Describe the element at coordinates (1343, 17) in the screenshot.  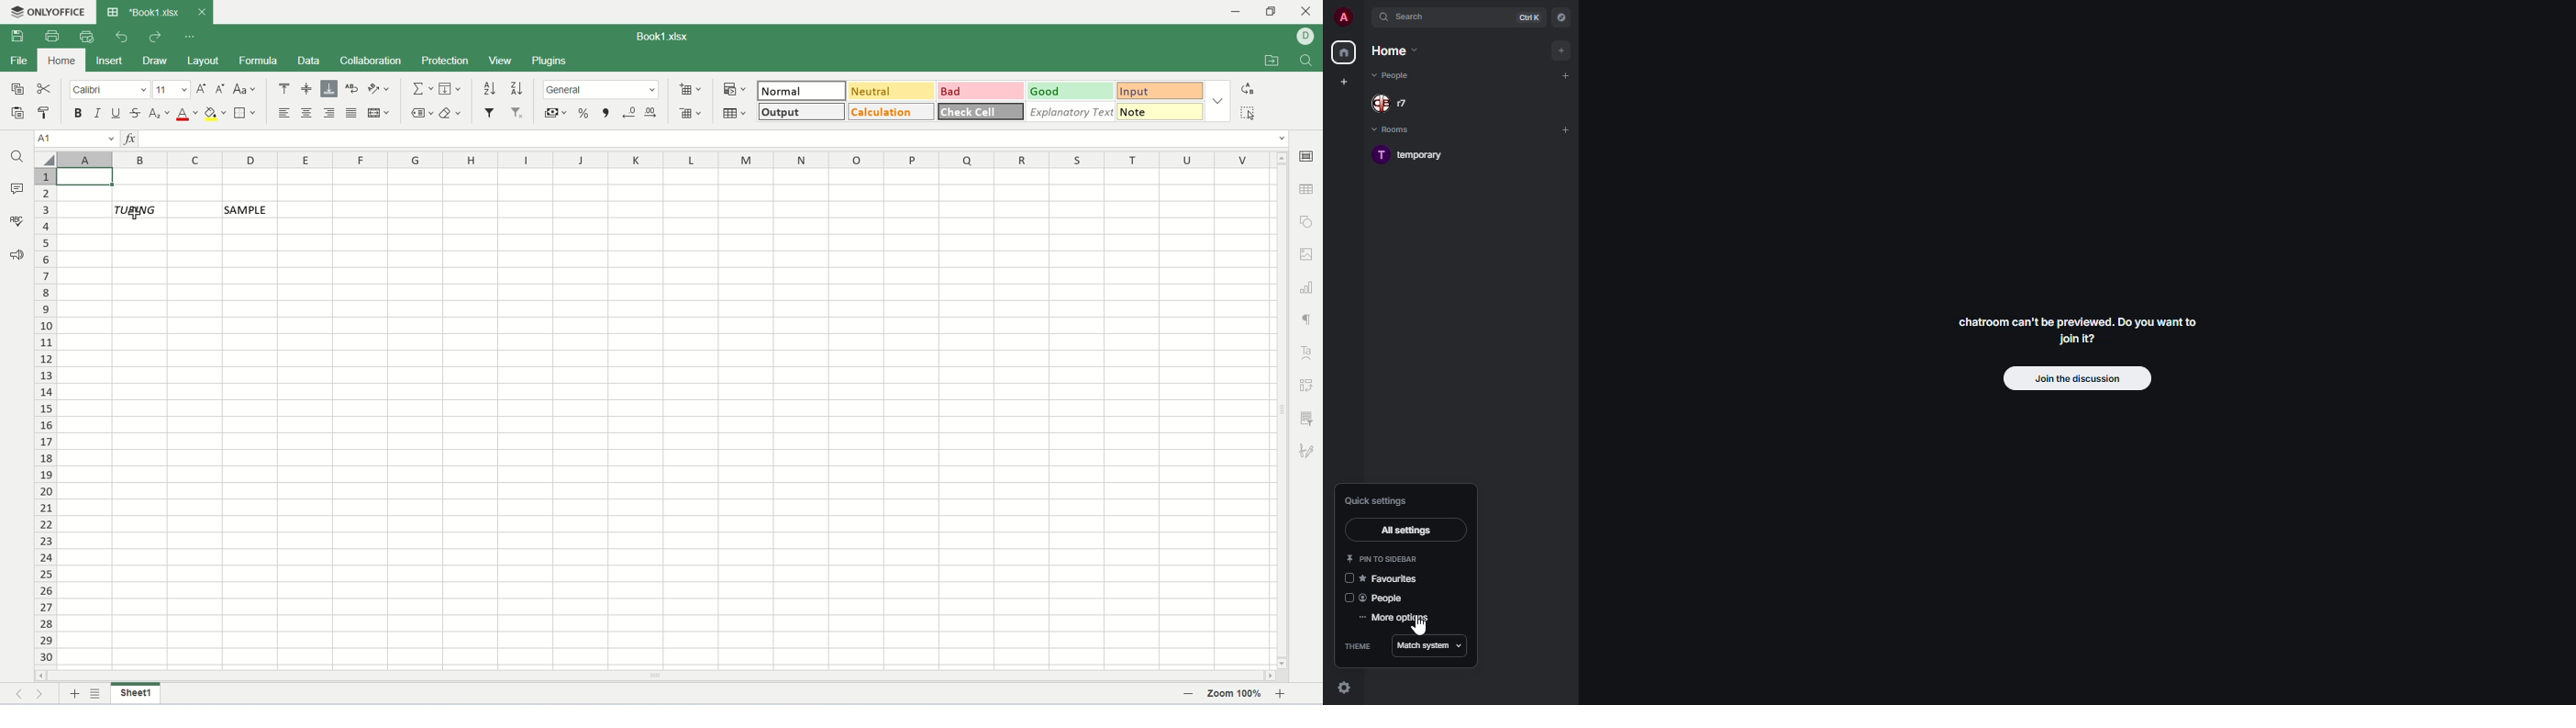
I see `profile` at that location.